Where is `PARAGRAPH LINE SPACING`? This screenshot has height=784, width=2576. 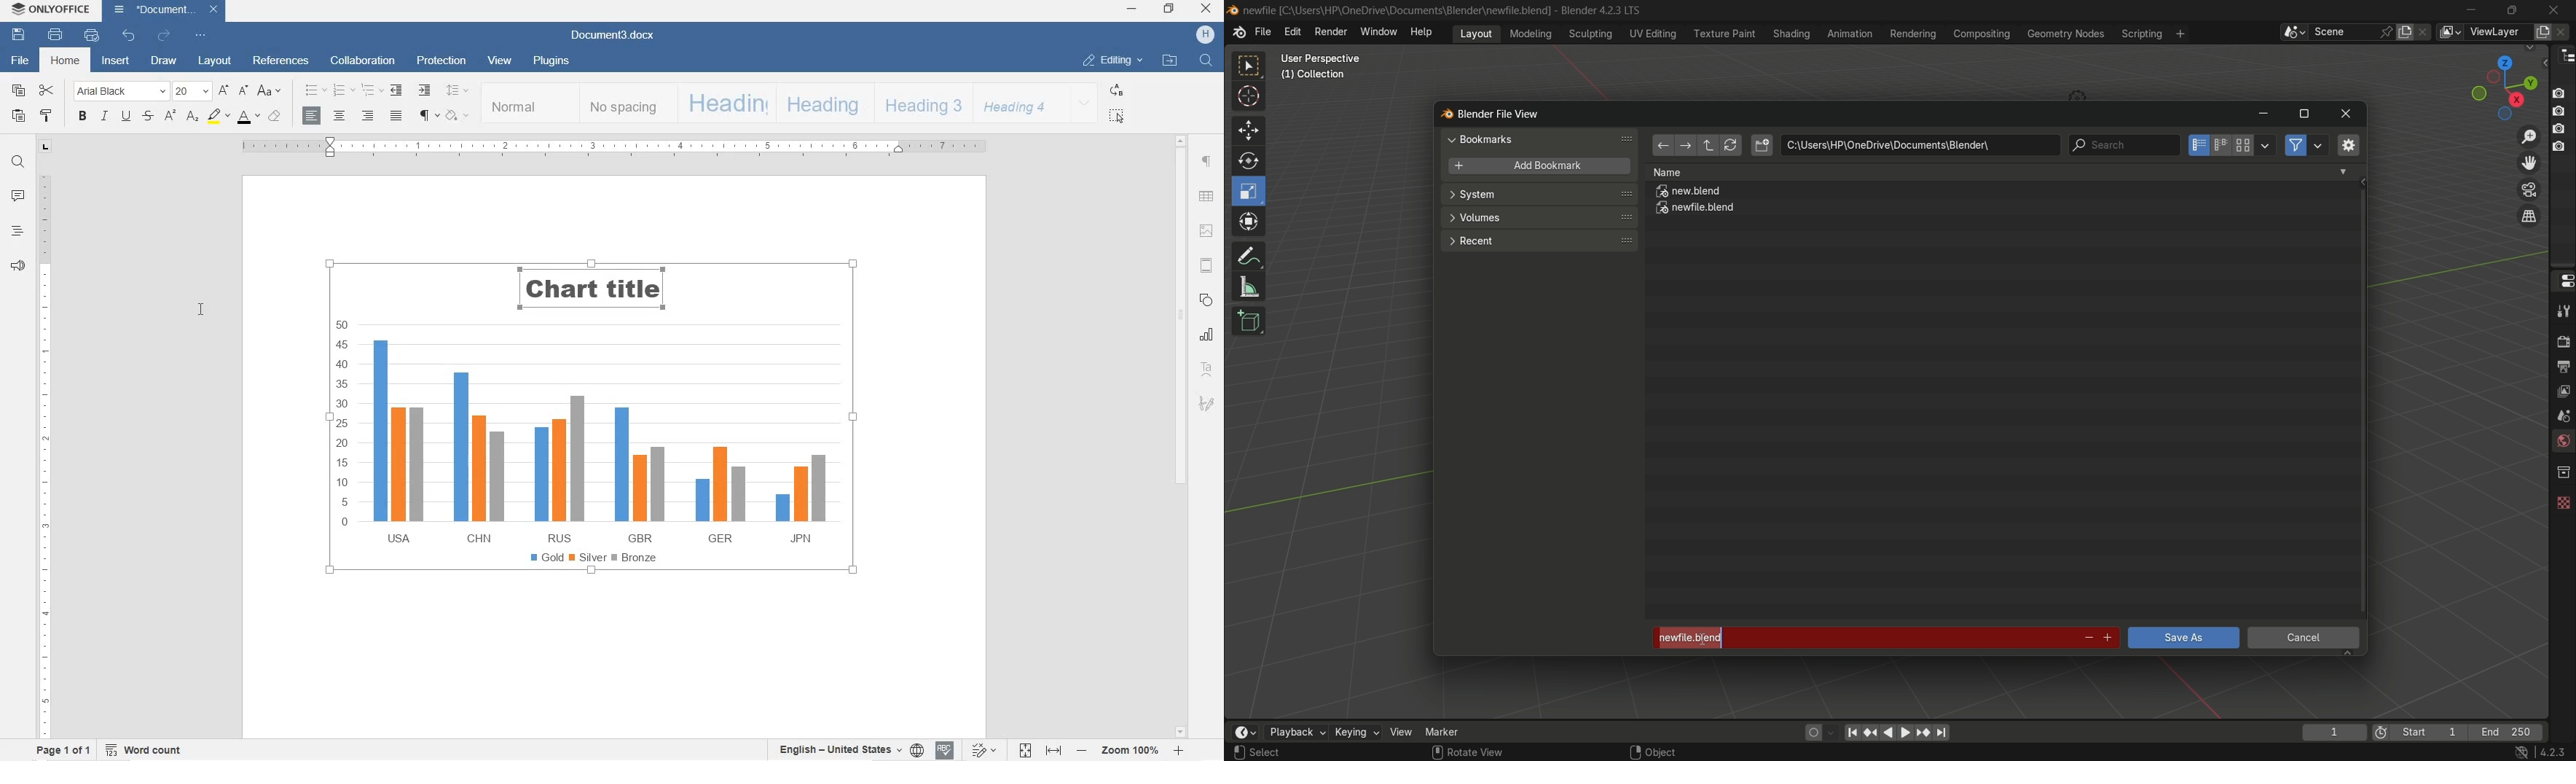 PARAGRAPH LINE SPACING is located at coordinates (457, 91).